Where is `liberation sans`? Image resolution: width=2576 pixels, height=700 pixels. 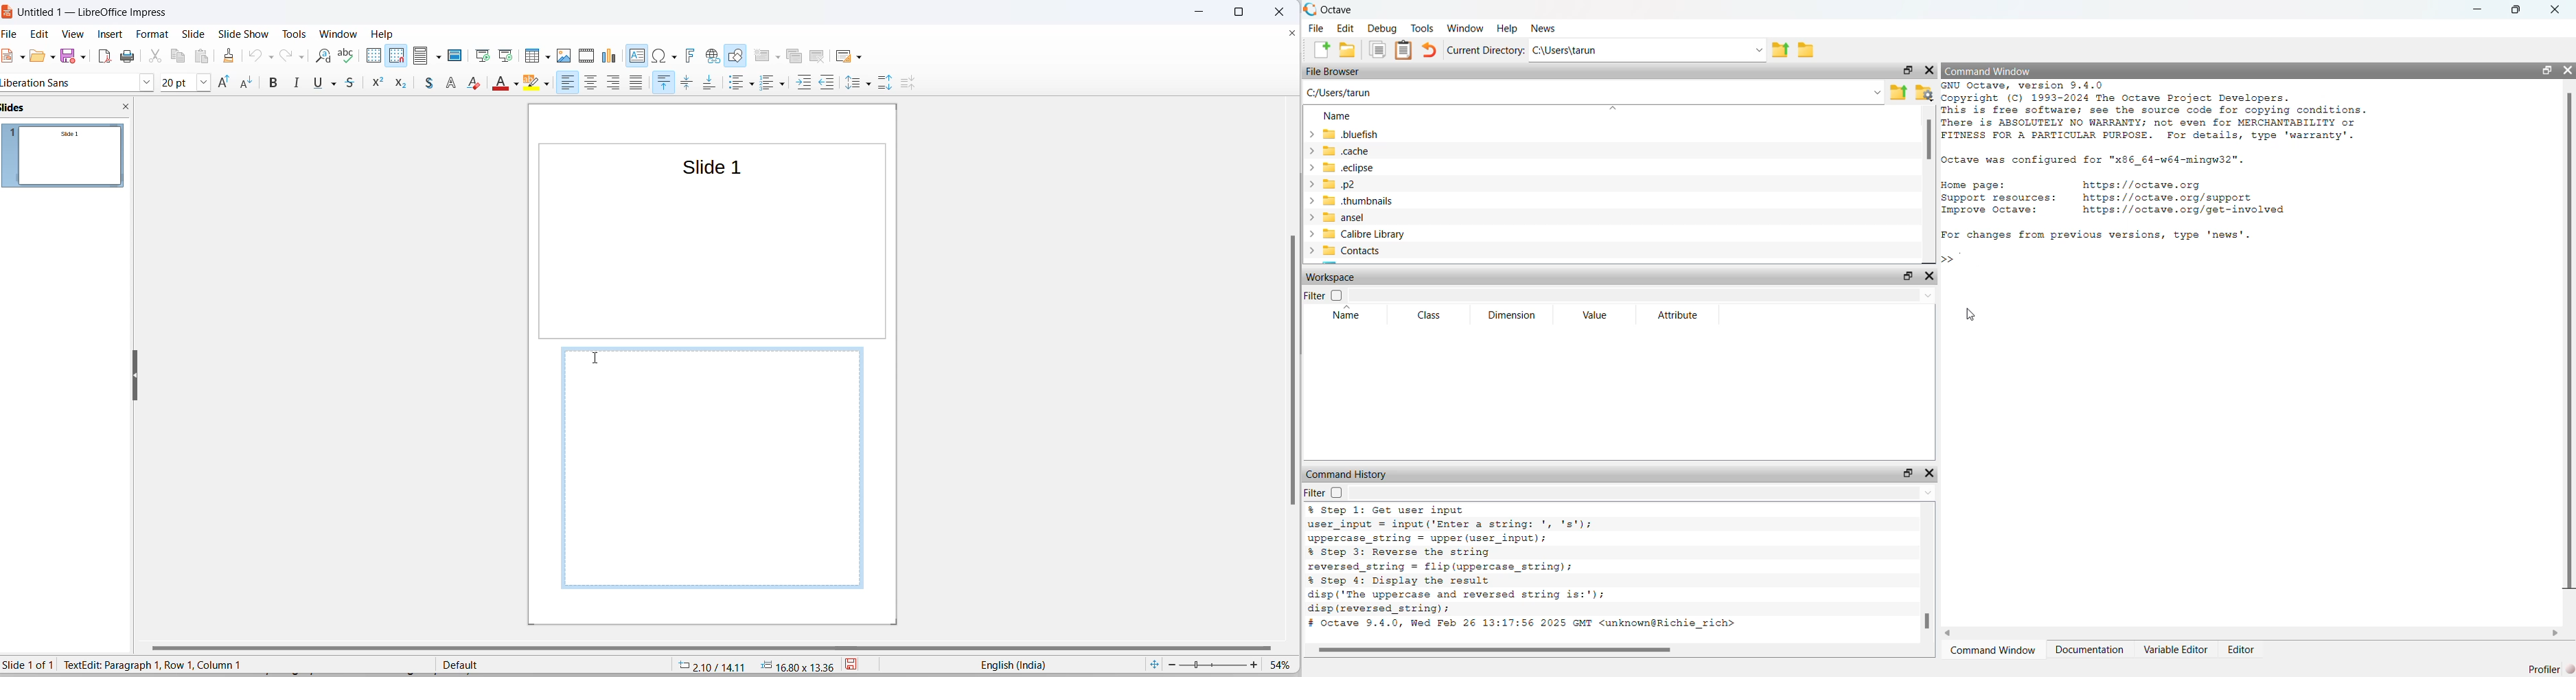 liberation sans is located at coordinates (41, 81).